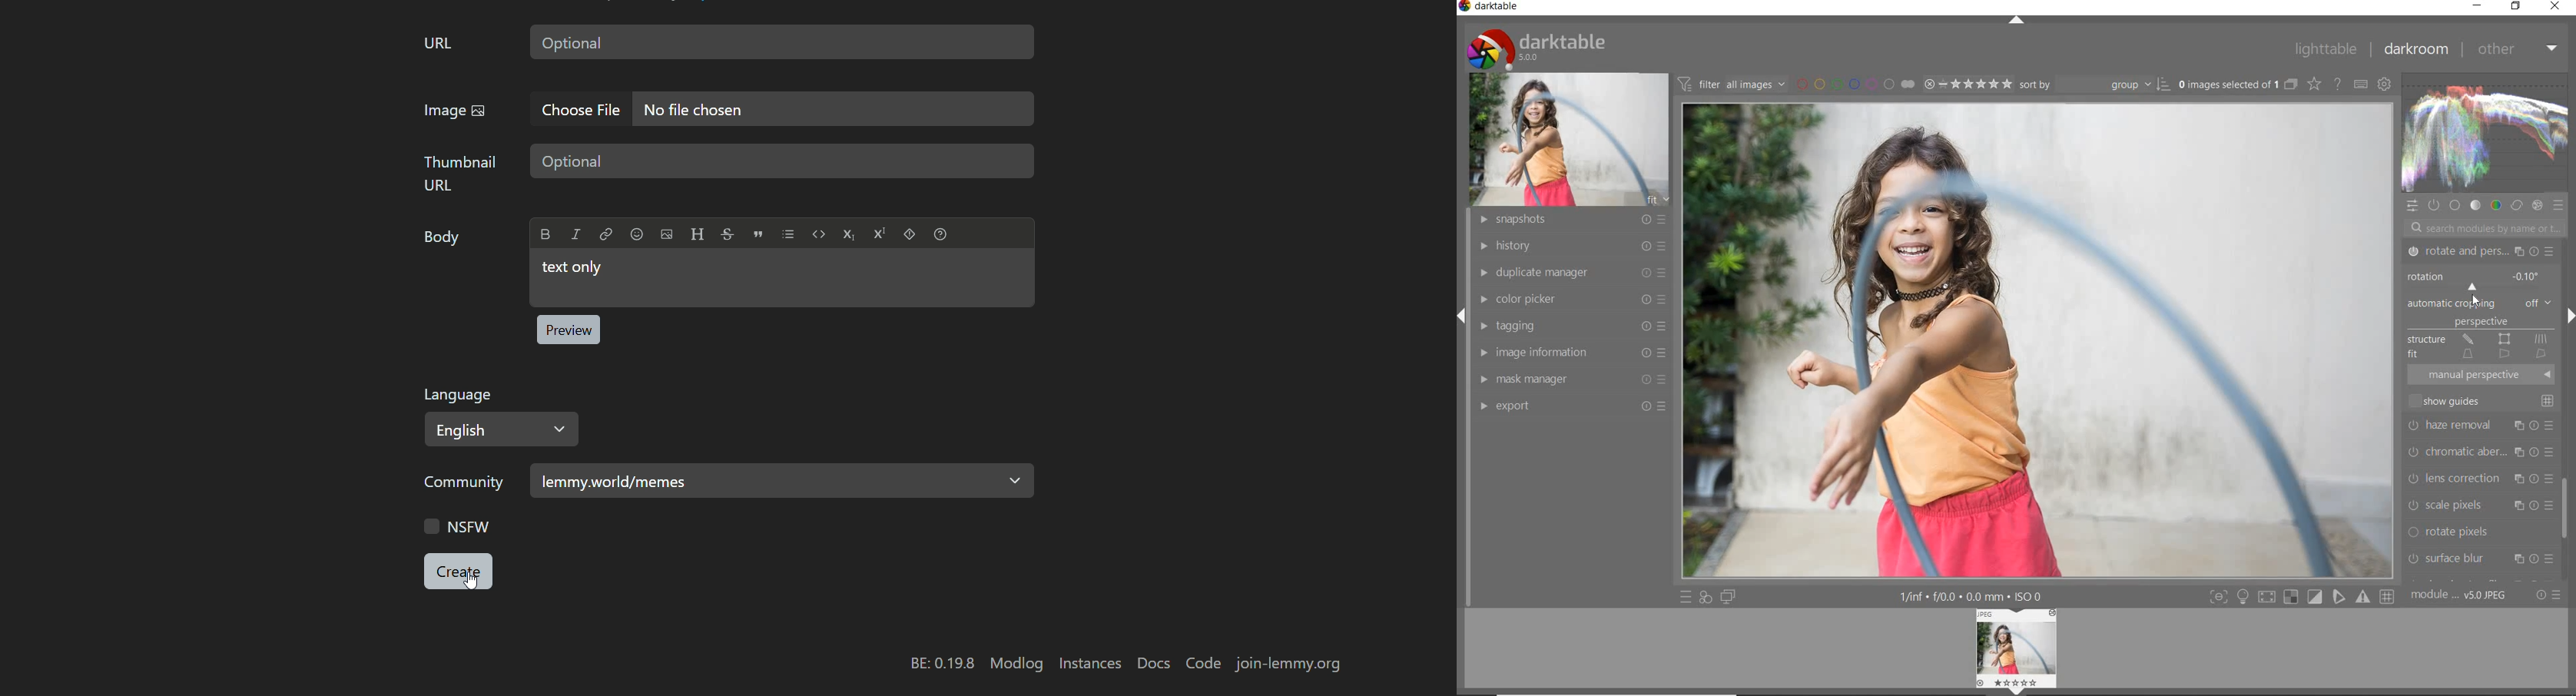 The width and height of the screenshot is (2576, 700). I want to click on URL, so click(438, 45).